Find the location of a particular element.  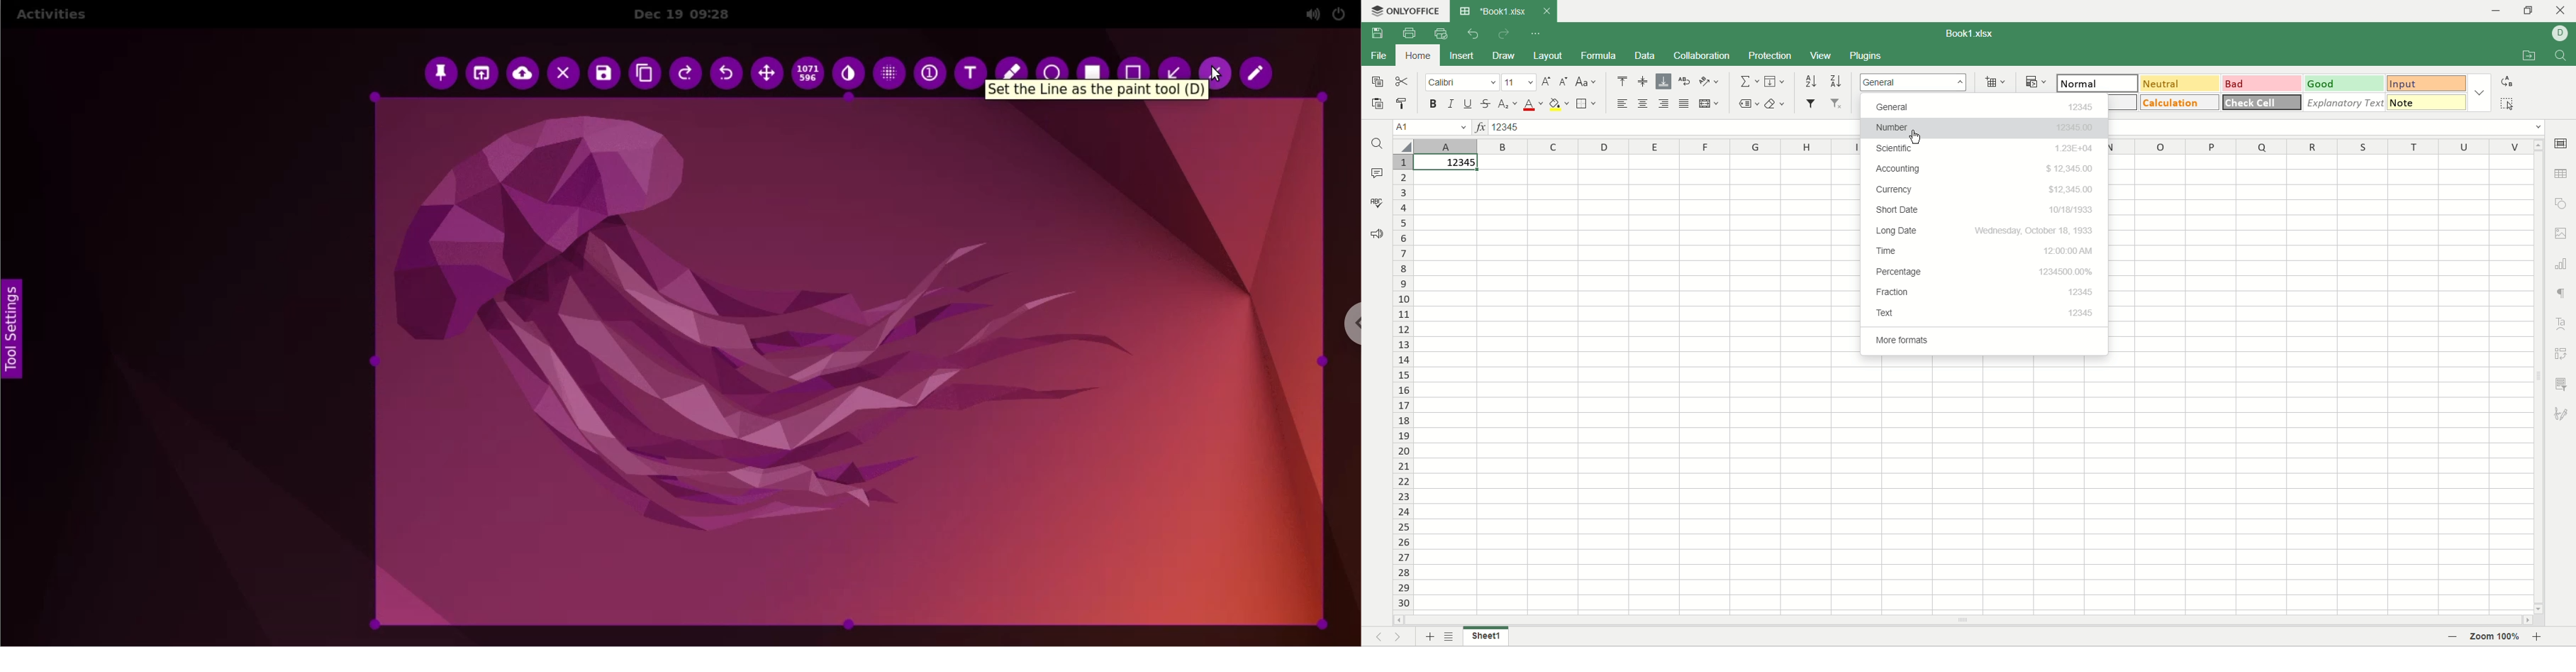

zoom percent is located at coordinates (2493, 638).